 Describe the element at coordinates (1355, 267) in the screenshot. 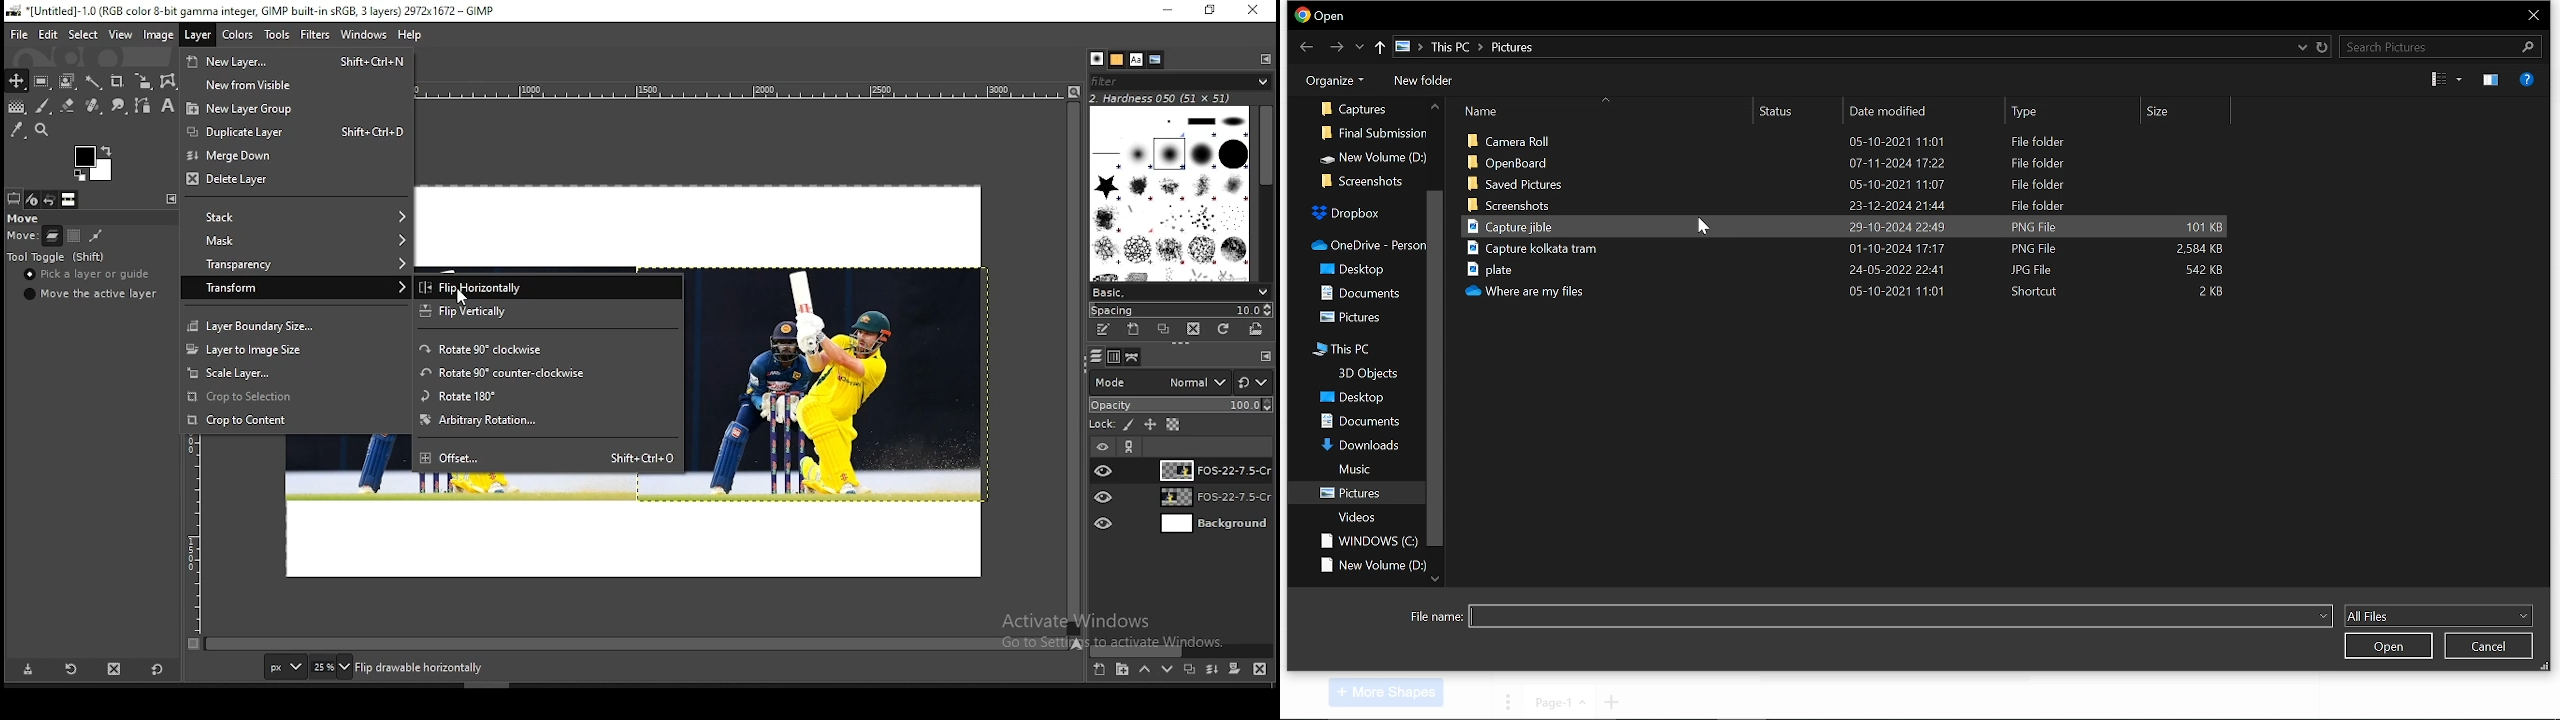

I see `folders` at that location.